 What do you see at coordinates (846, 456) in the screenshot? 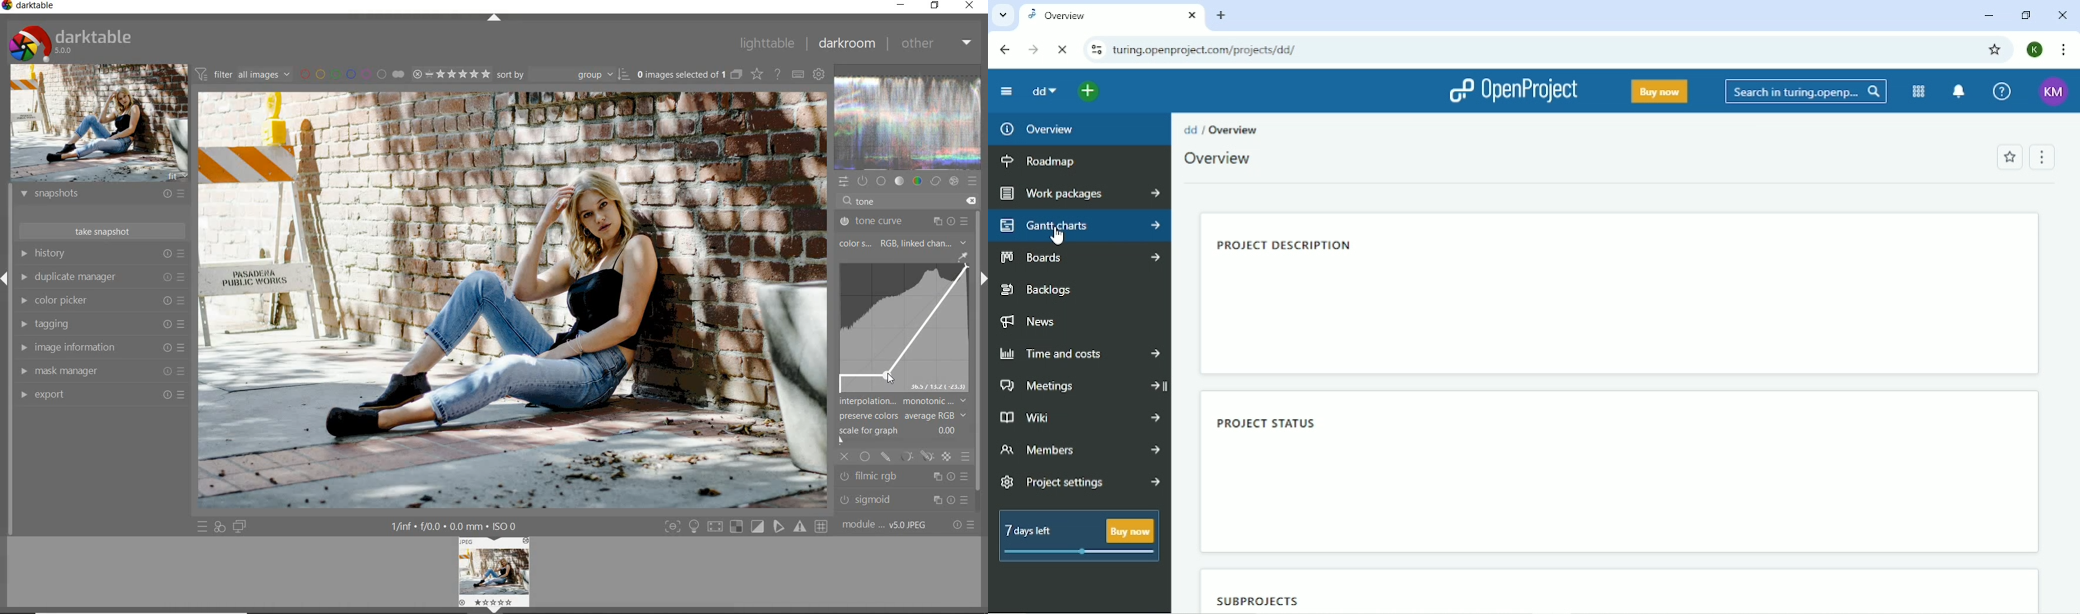
I see `off` at bounding box center [846, 456].